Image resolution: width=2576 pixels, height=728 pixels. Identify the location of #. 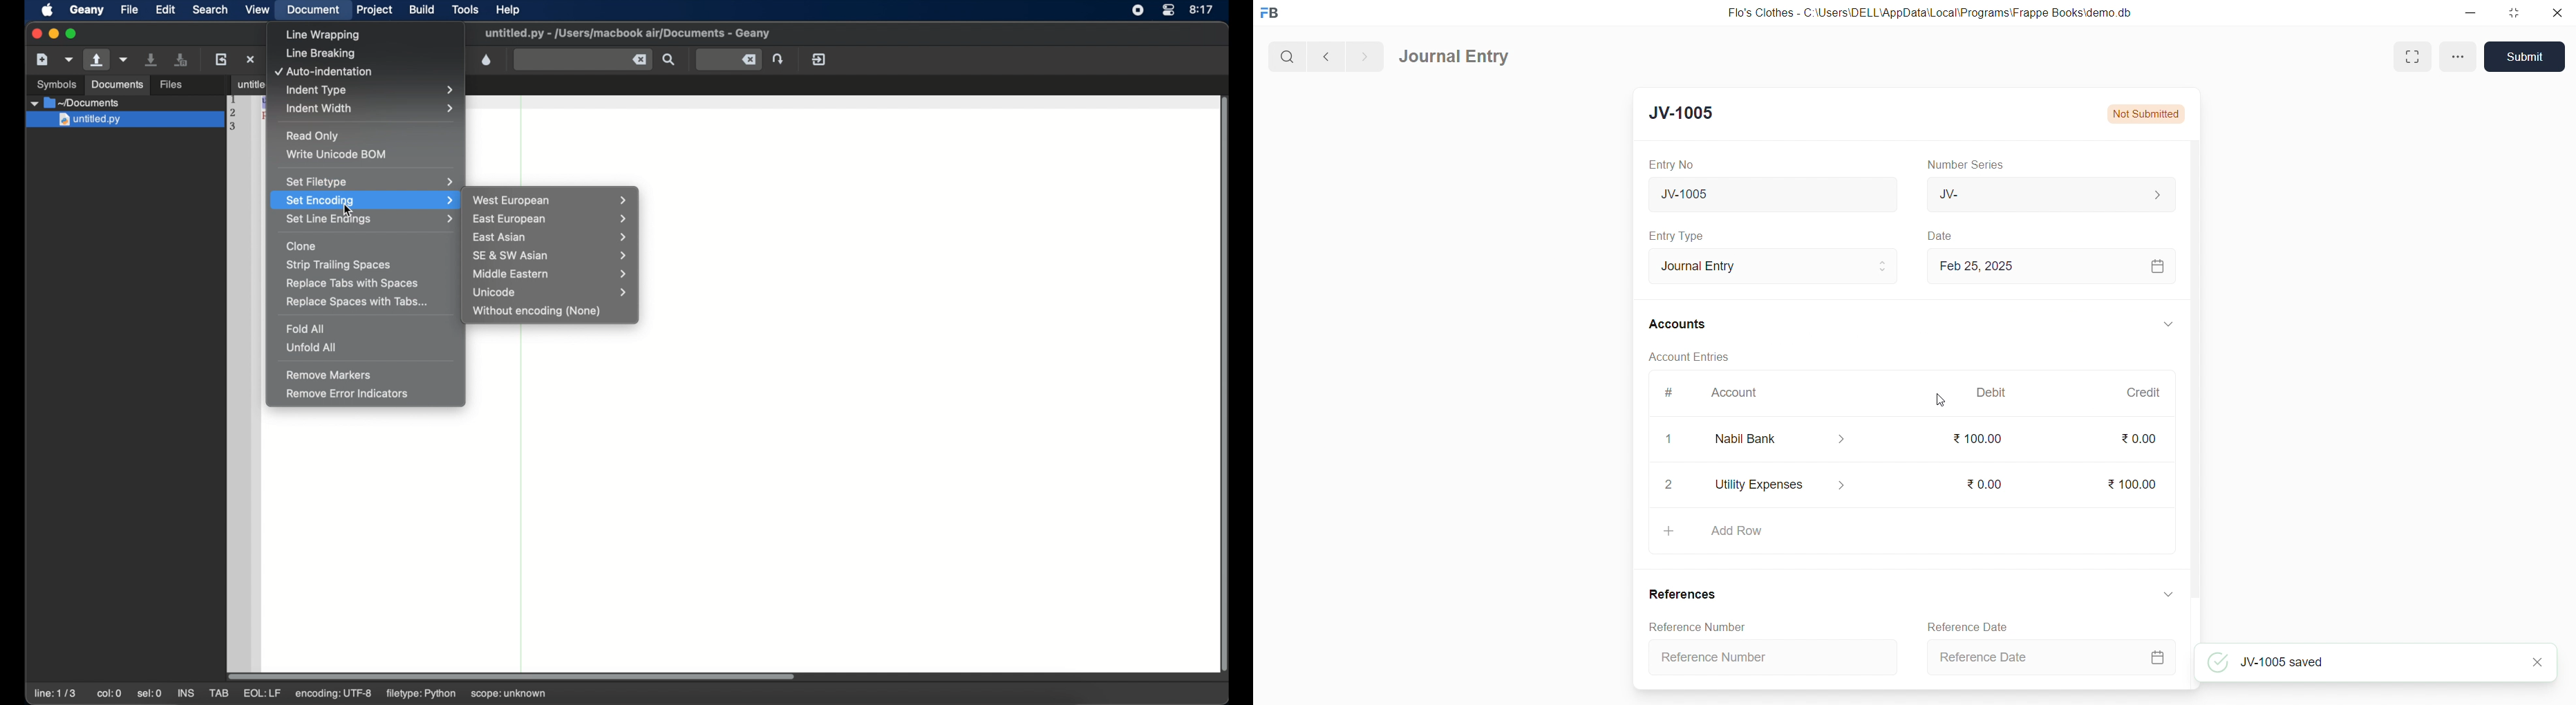
(1667, 393).